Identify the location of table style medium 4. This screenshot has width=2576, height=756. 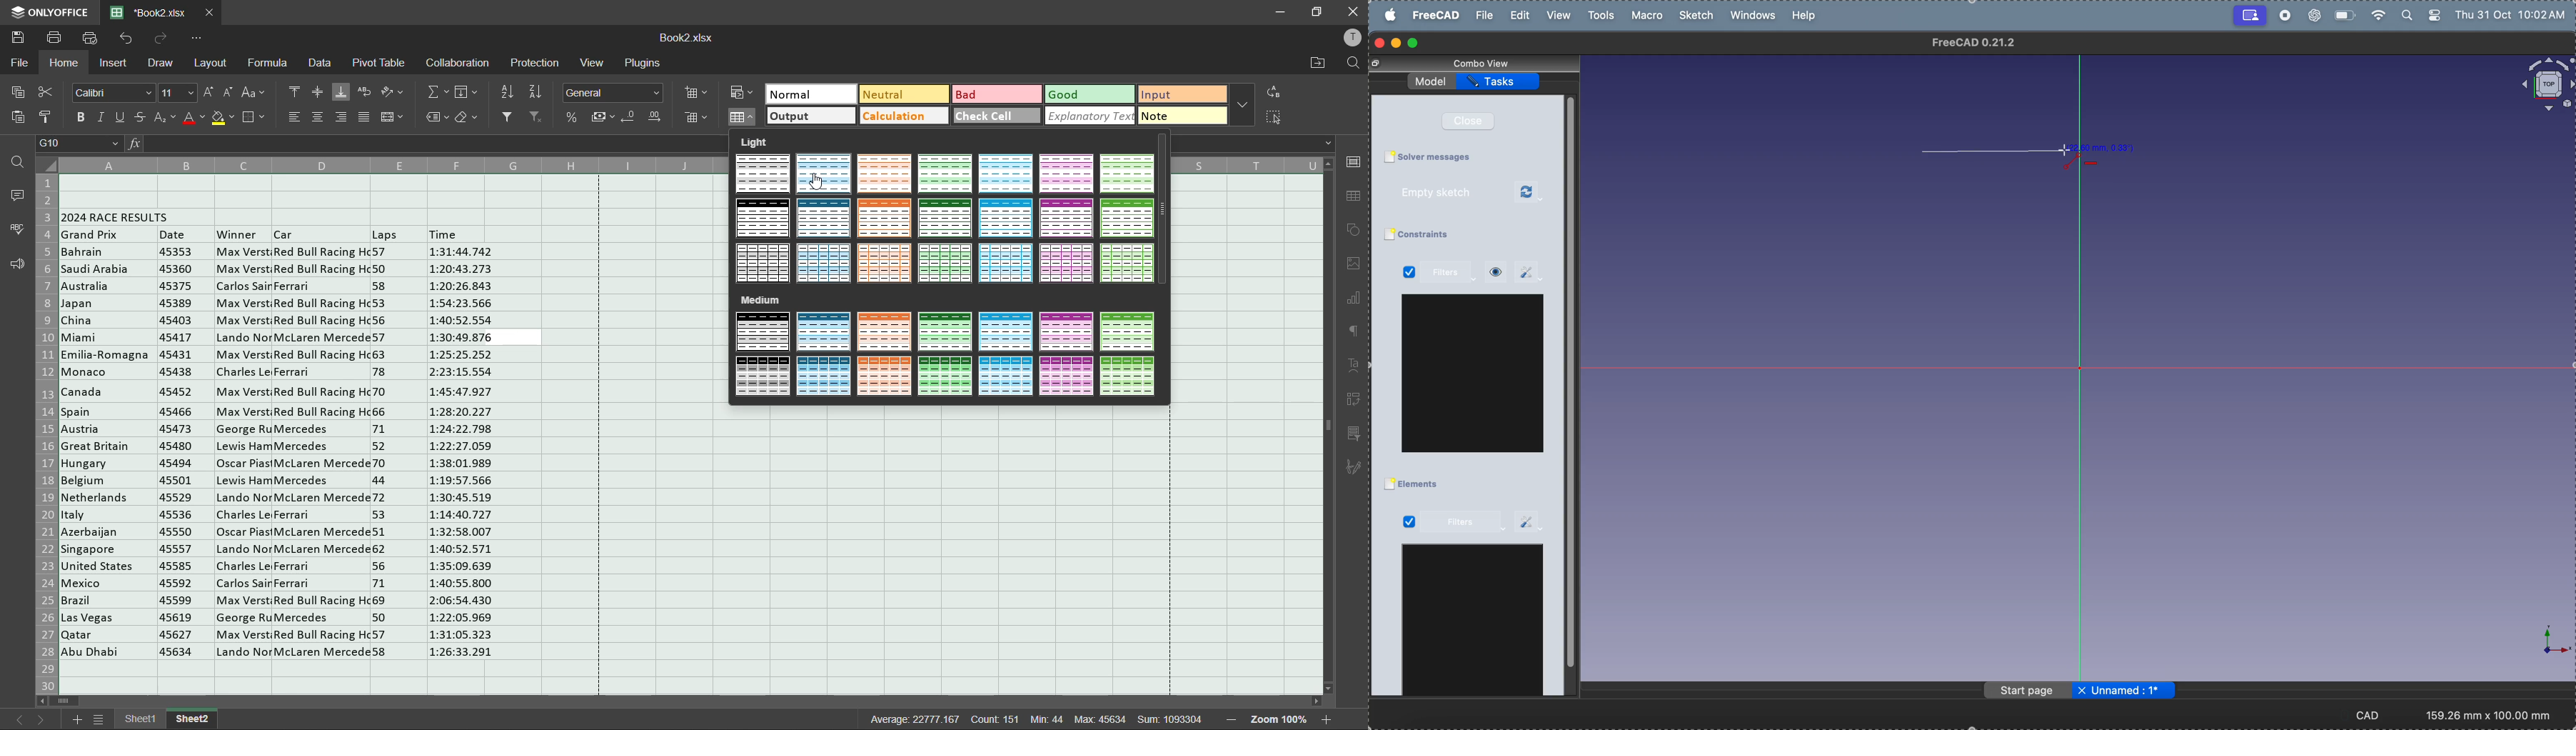
(945, 333).